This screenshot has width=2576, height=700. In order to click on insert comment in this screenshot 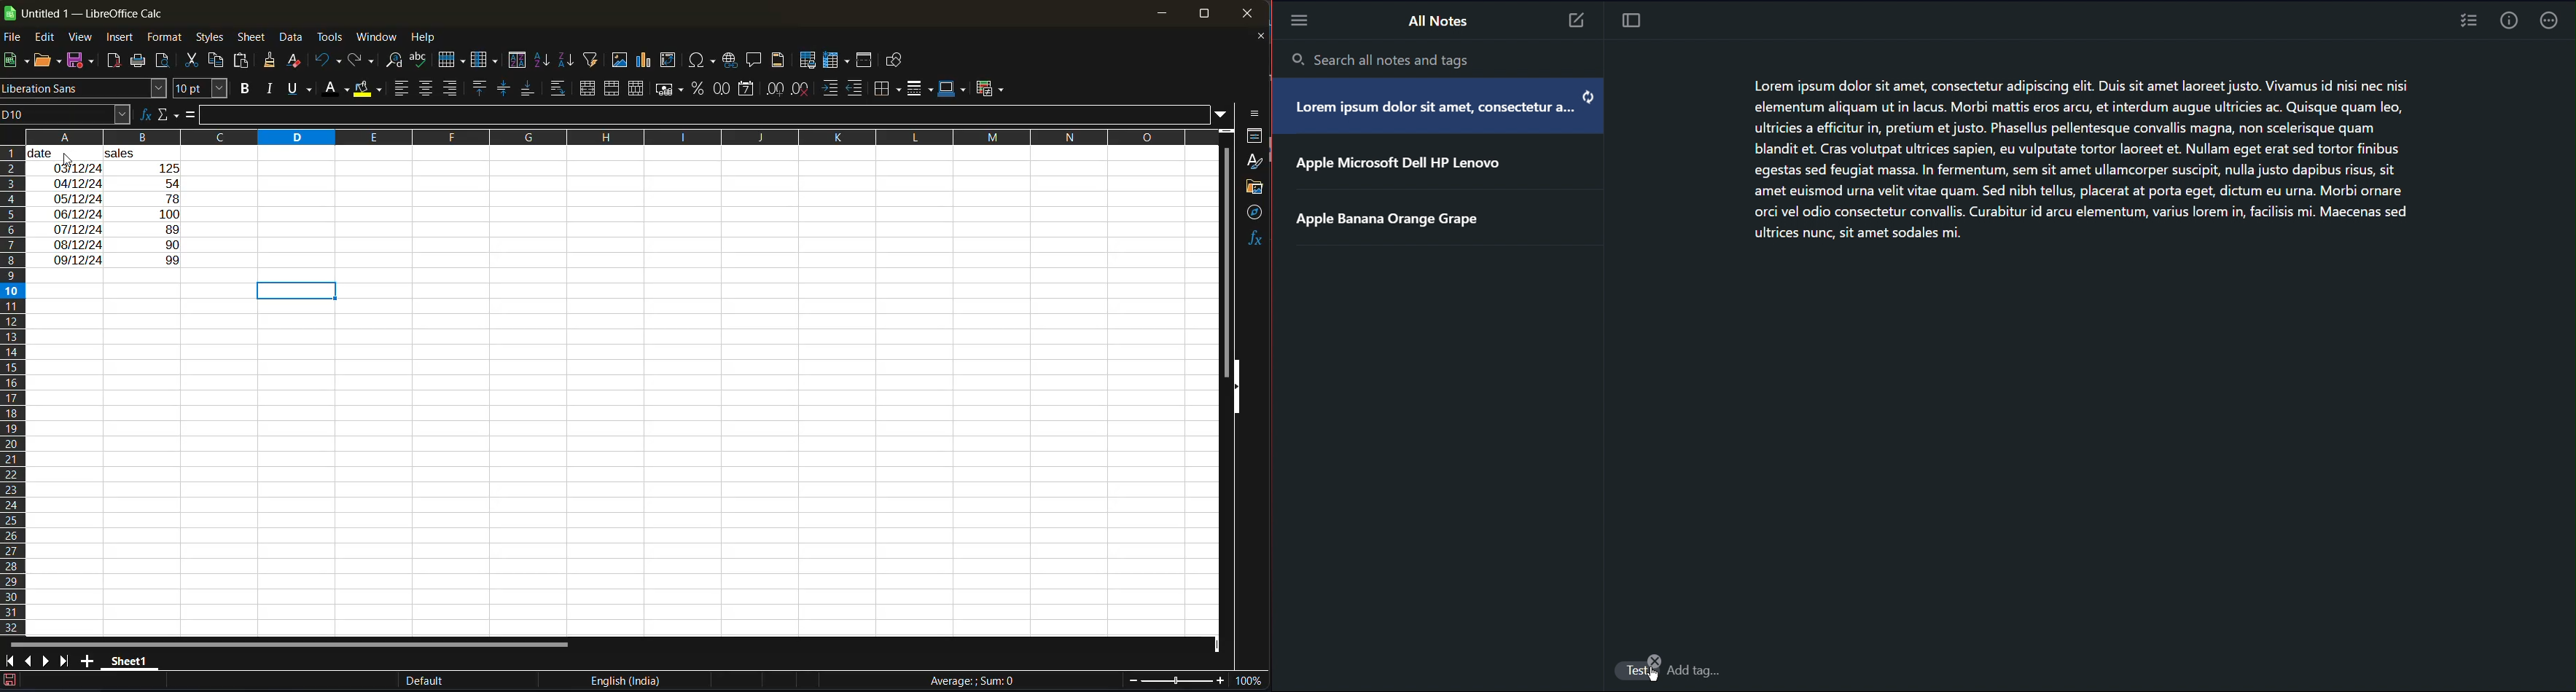, I will do `click(755, 61)`.